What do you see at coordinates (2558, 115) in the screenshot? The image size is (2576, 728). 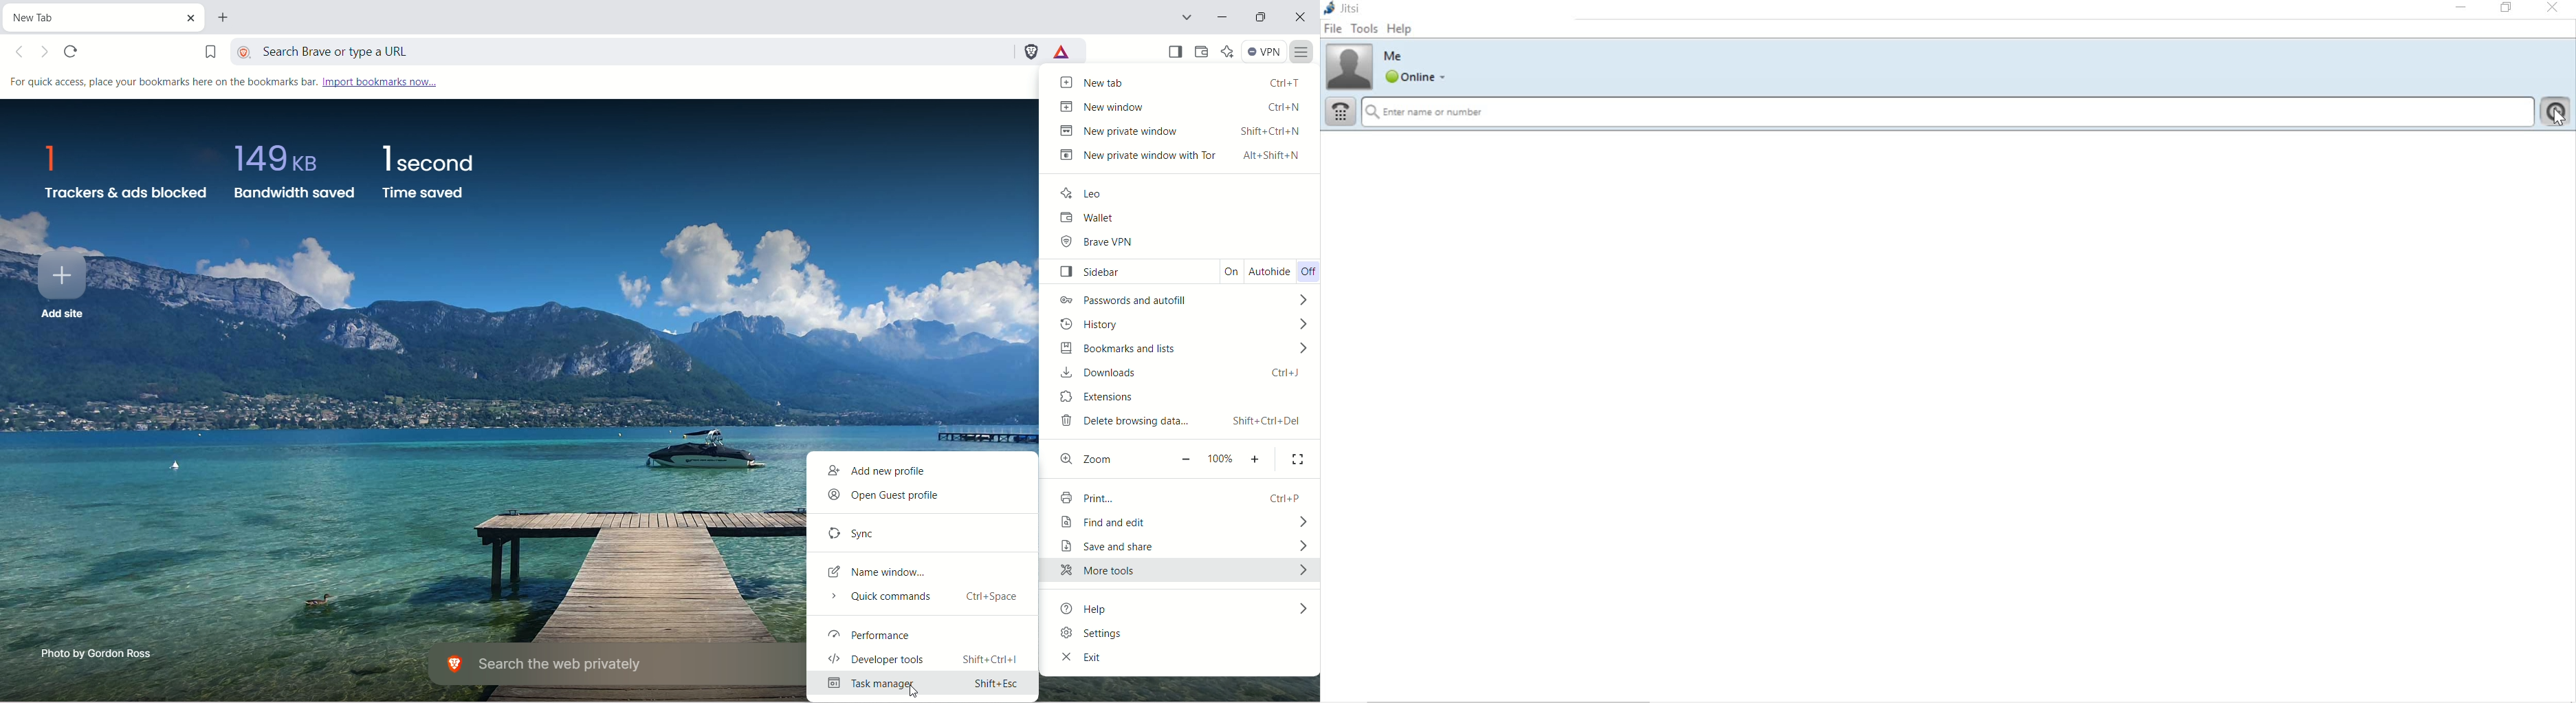 I see `cursor` at bounding box center [2558, 115].